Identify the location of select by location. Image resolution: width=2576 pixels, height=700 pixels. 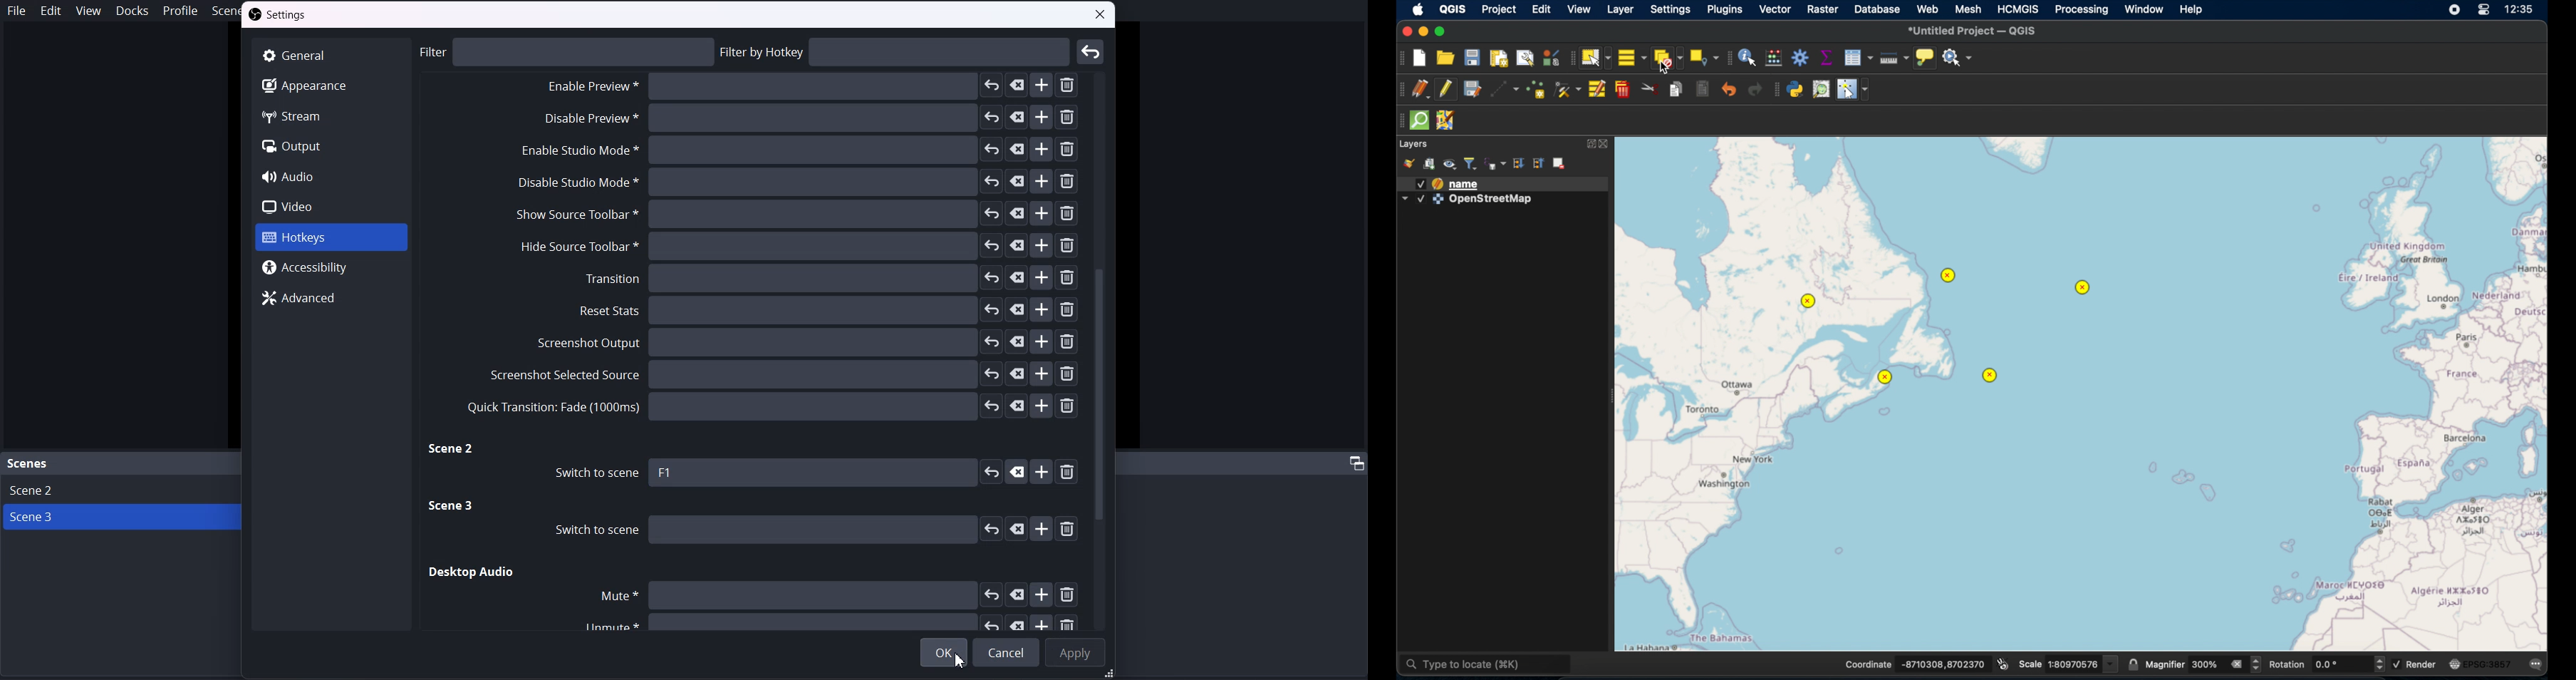
(1704, 56).